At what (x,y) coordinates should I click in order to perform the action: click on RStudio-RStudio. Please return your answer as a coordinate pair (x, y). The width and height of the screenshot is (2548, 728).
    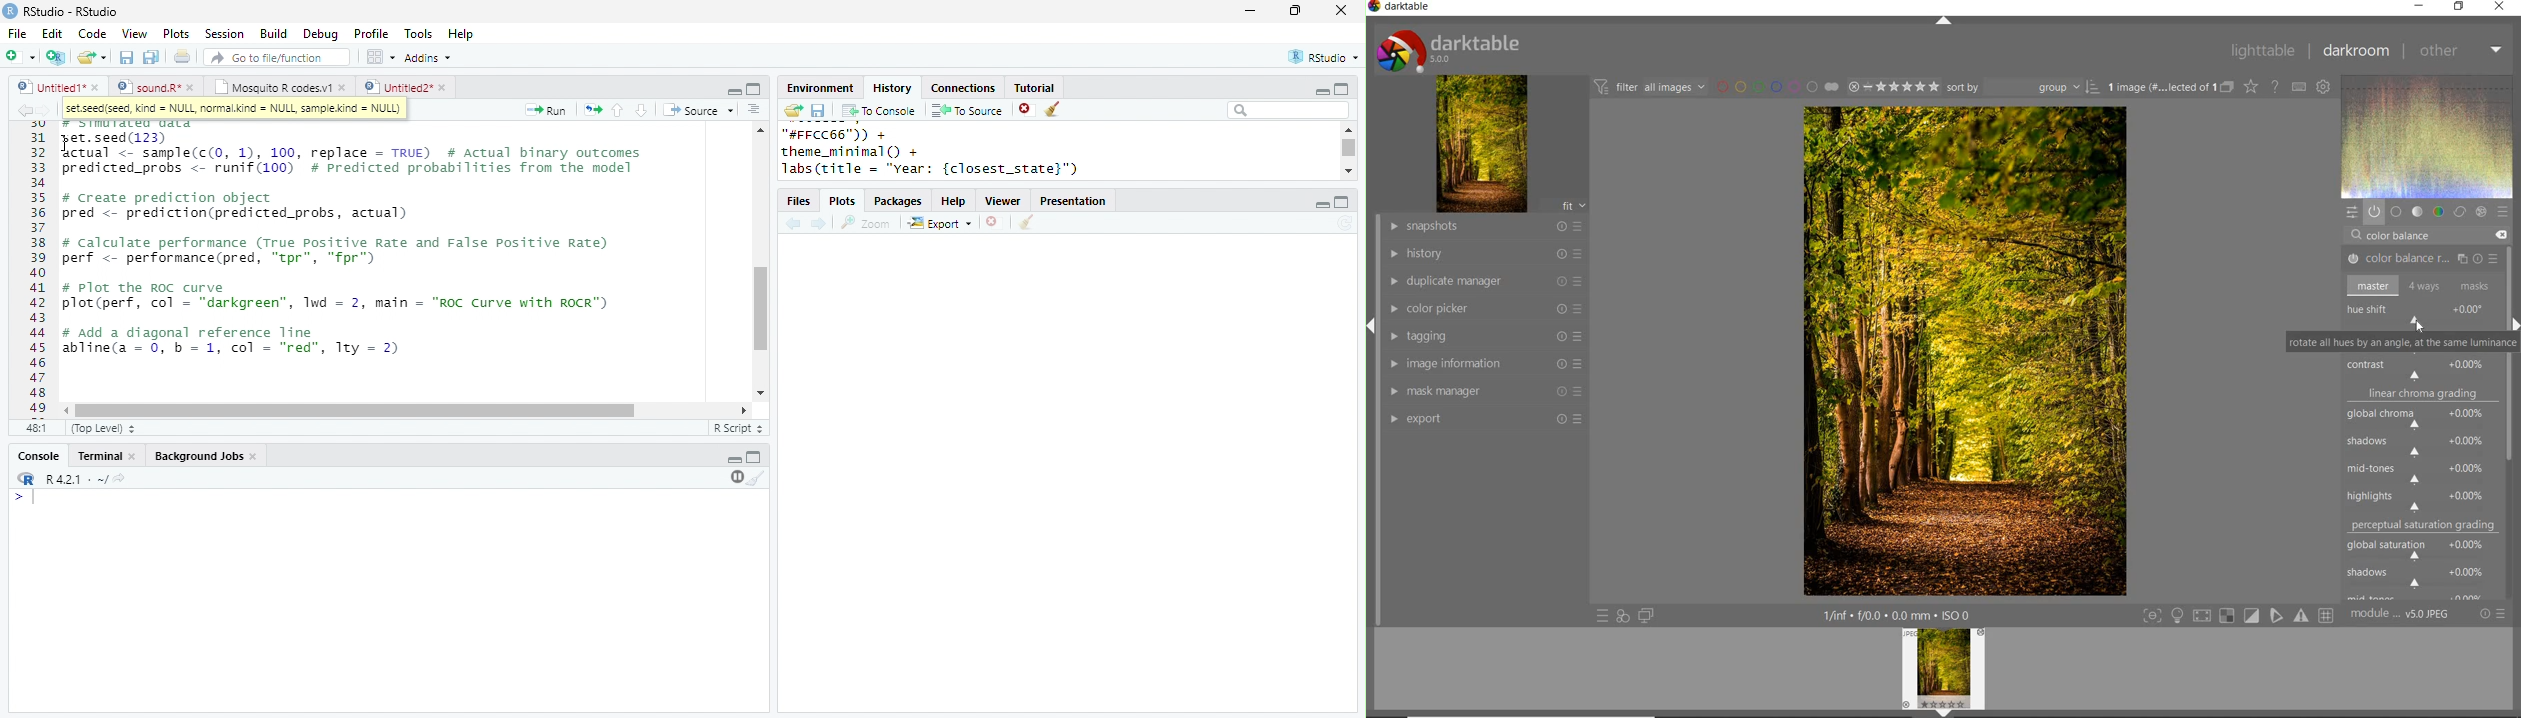
    Looking at the image, I should click on (75, 12).